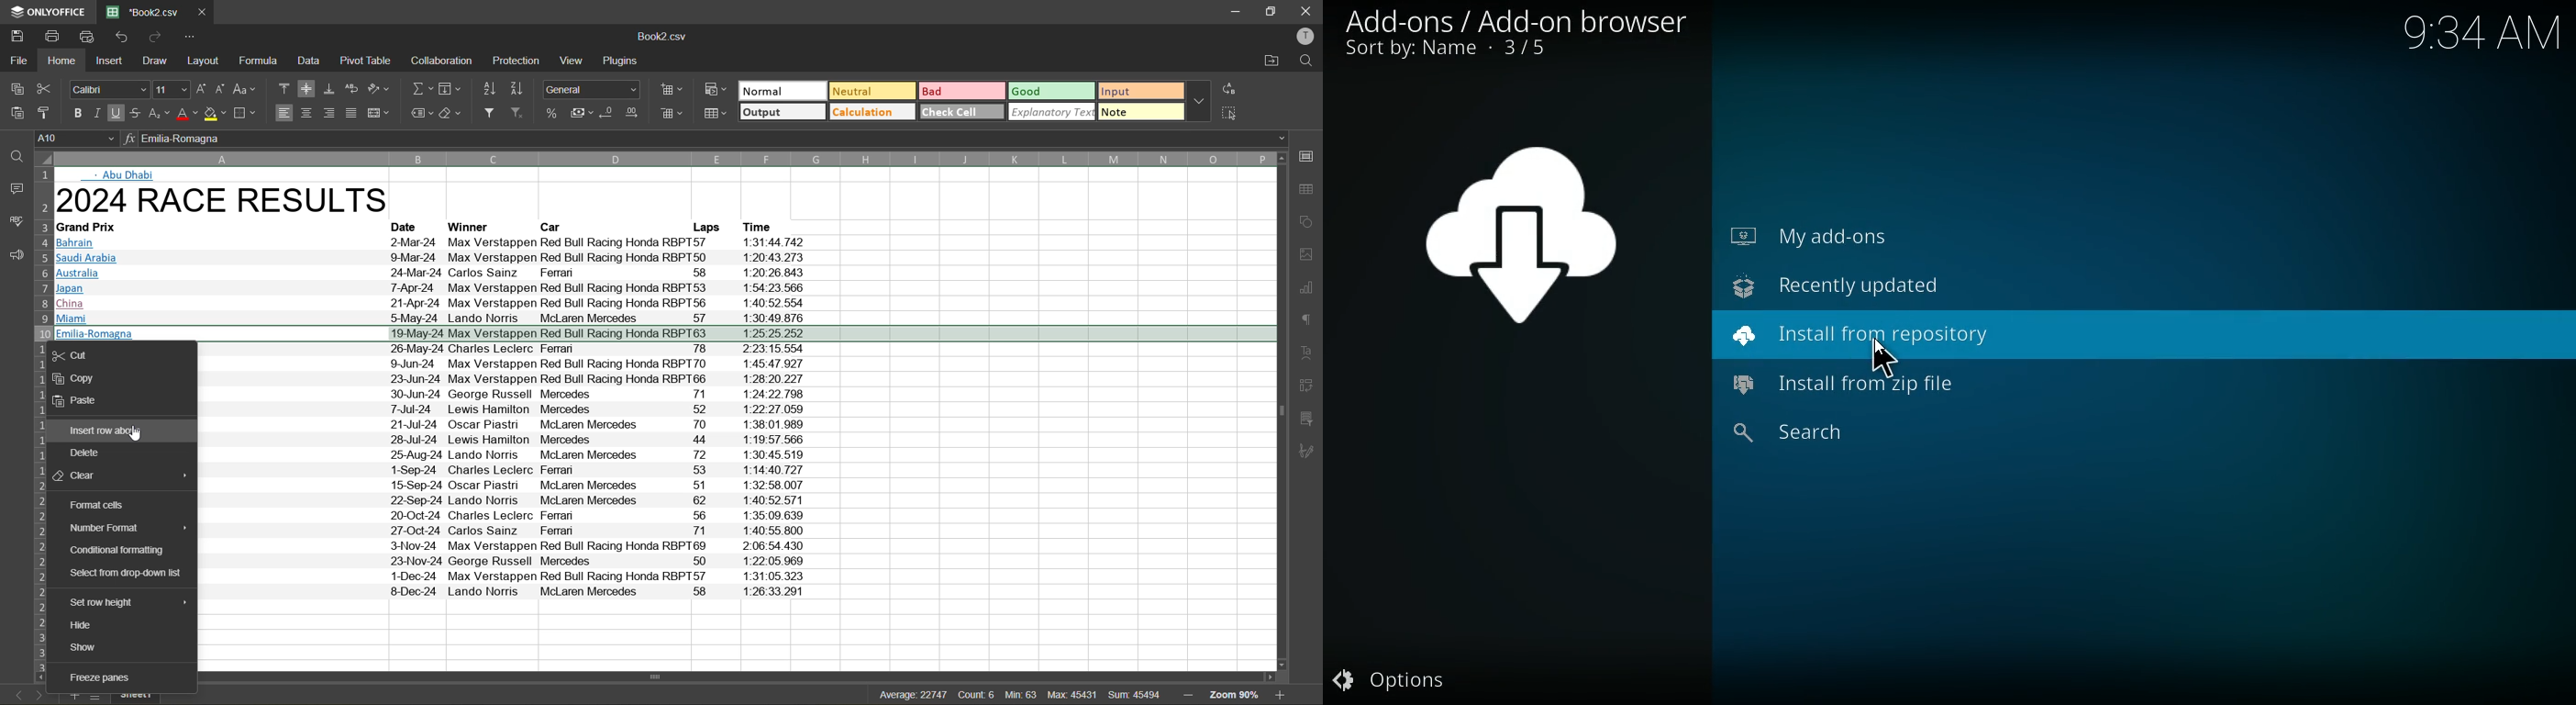  What do you see at coordinates (434, 304) in the screenshot?
I see `China 21-Apr-24 Max Verstappen Red Bull Racing Honda RBPT56 1:40:52 554` at bounding box center [434, 304].